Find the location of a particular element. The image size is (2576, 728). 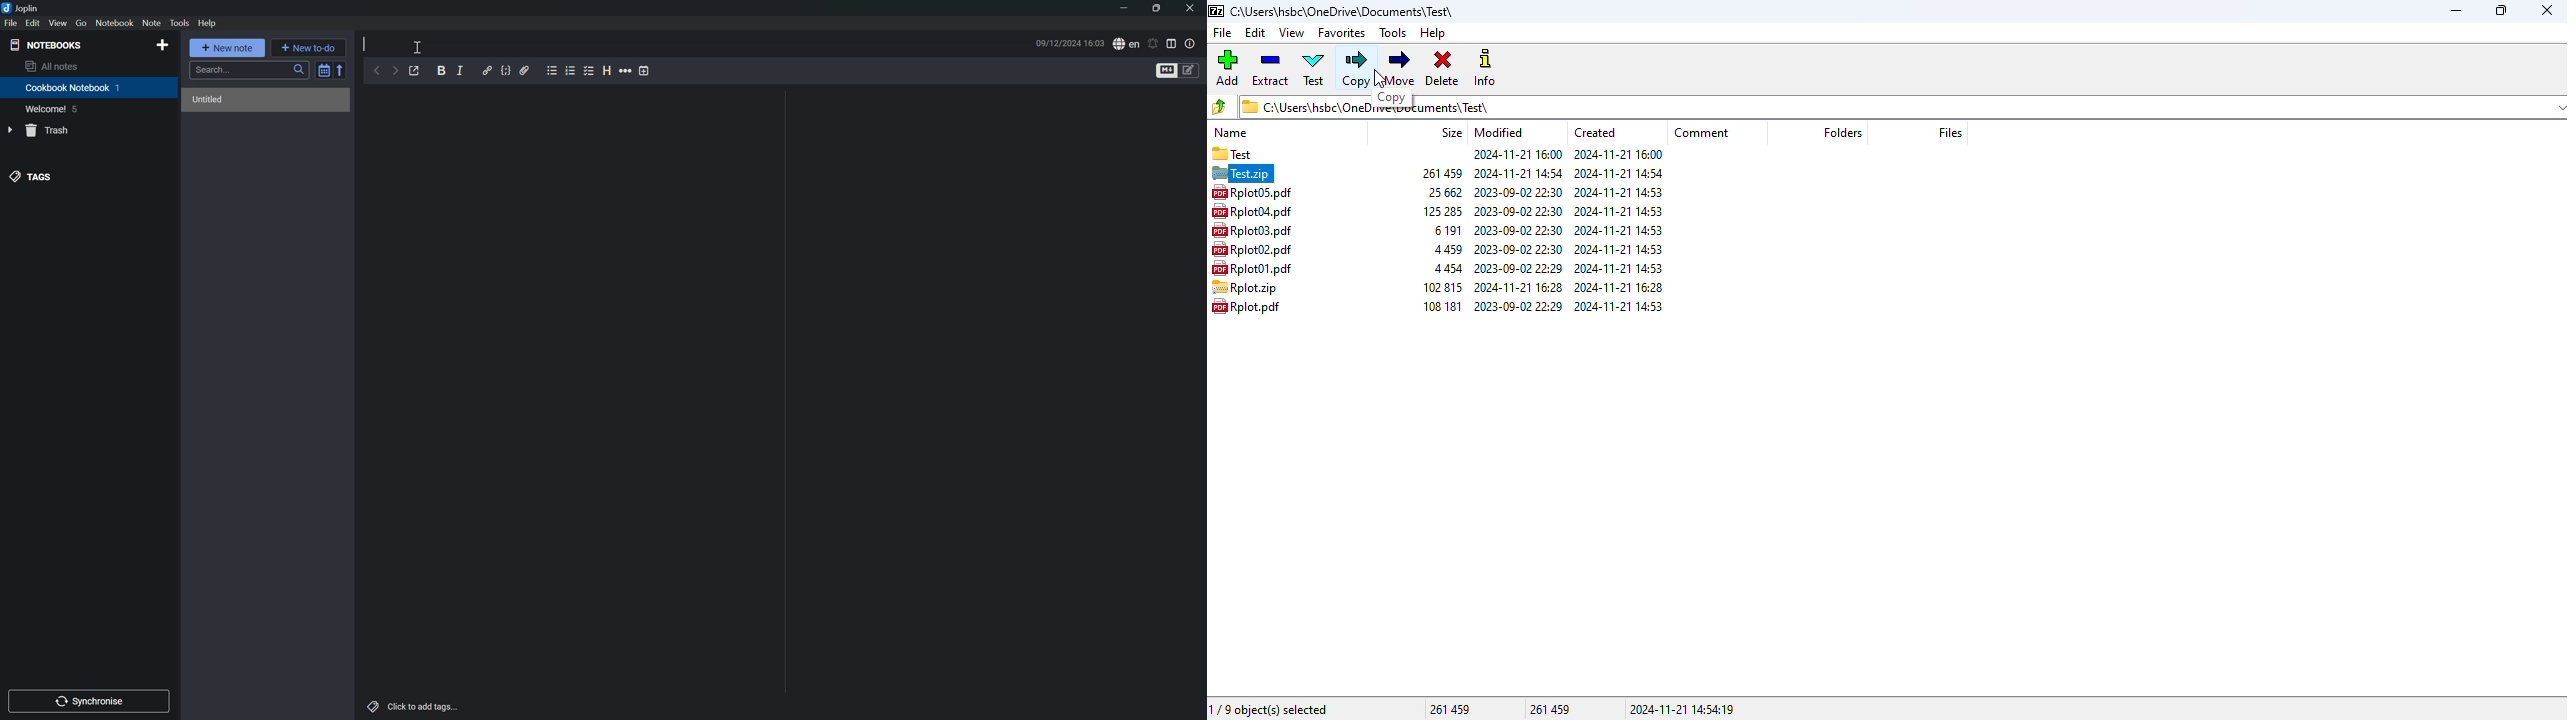

Trash is located at coordinates (50, 129).